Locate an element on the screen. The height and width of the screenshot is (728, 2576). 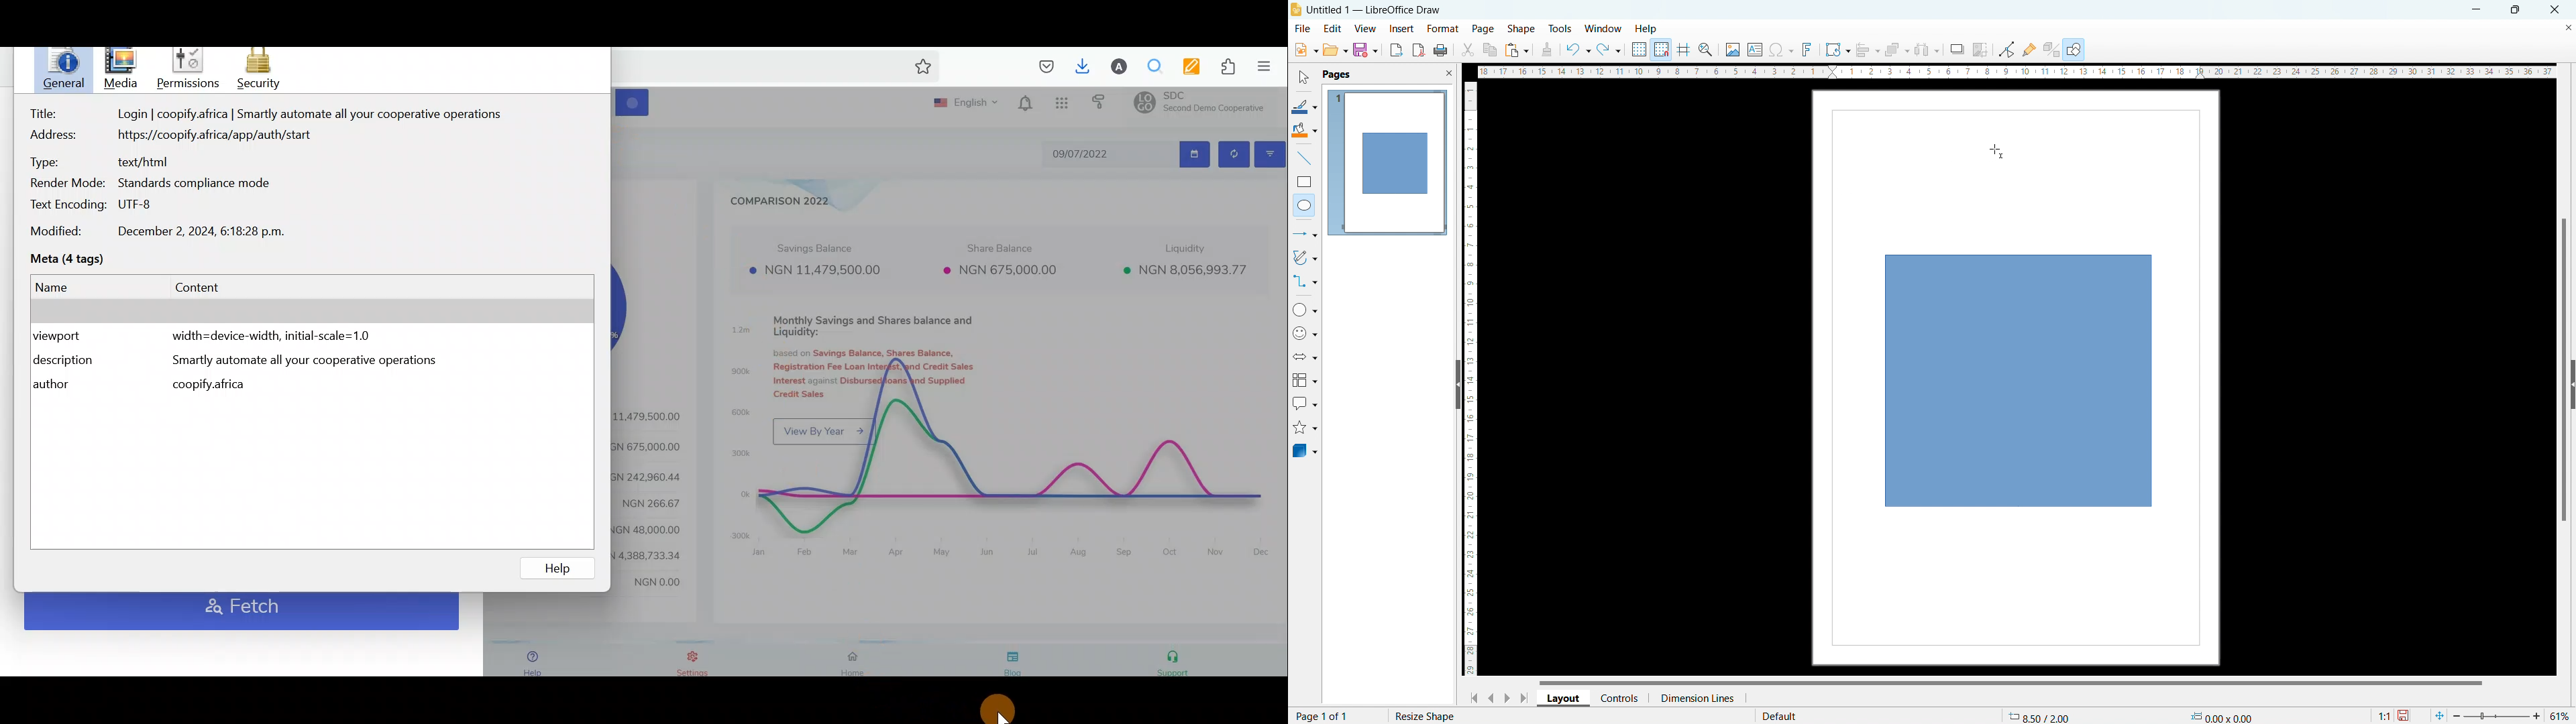
page 1 is located at coordinates (1387, 162).